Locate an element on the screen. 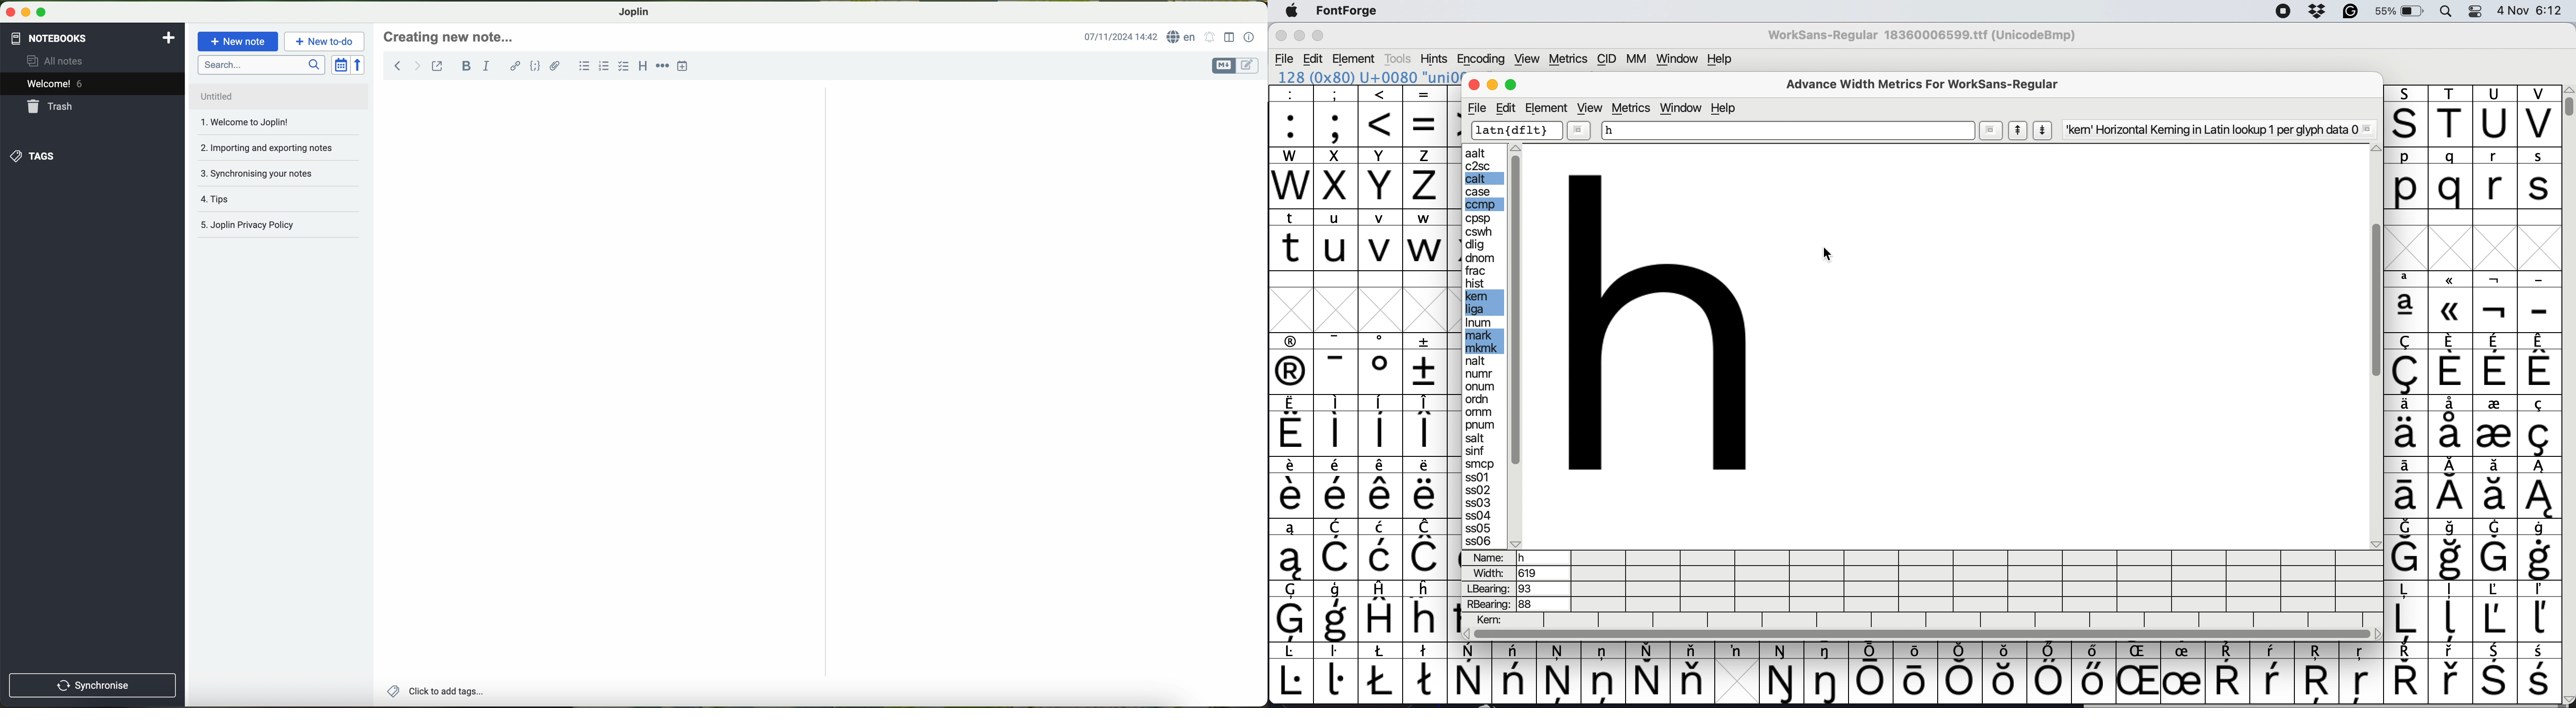 Image resolution: width=2576 pixels, height=728 pixels. welcome to joplin is located at coordinates (268, 123).